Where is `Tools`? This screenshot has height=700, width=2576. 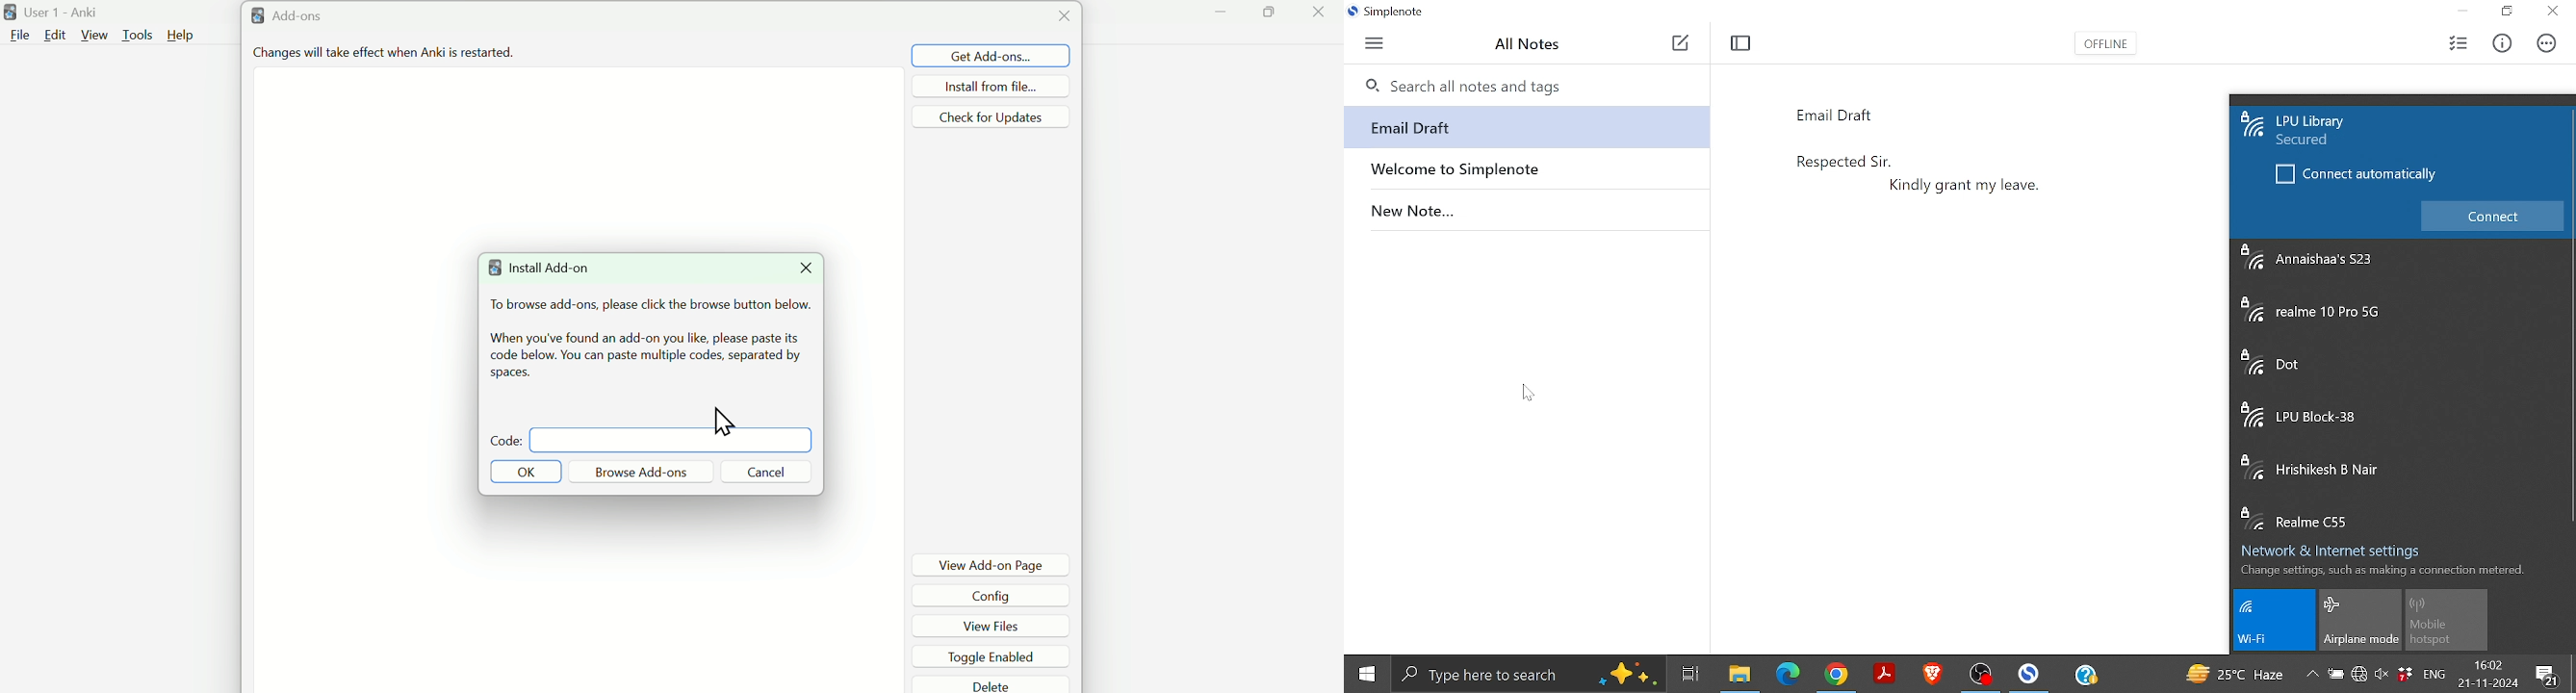 Tools is located at coordinates (139, 34).